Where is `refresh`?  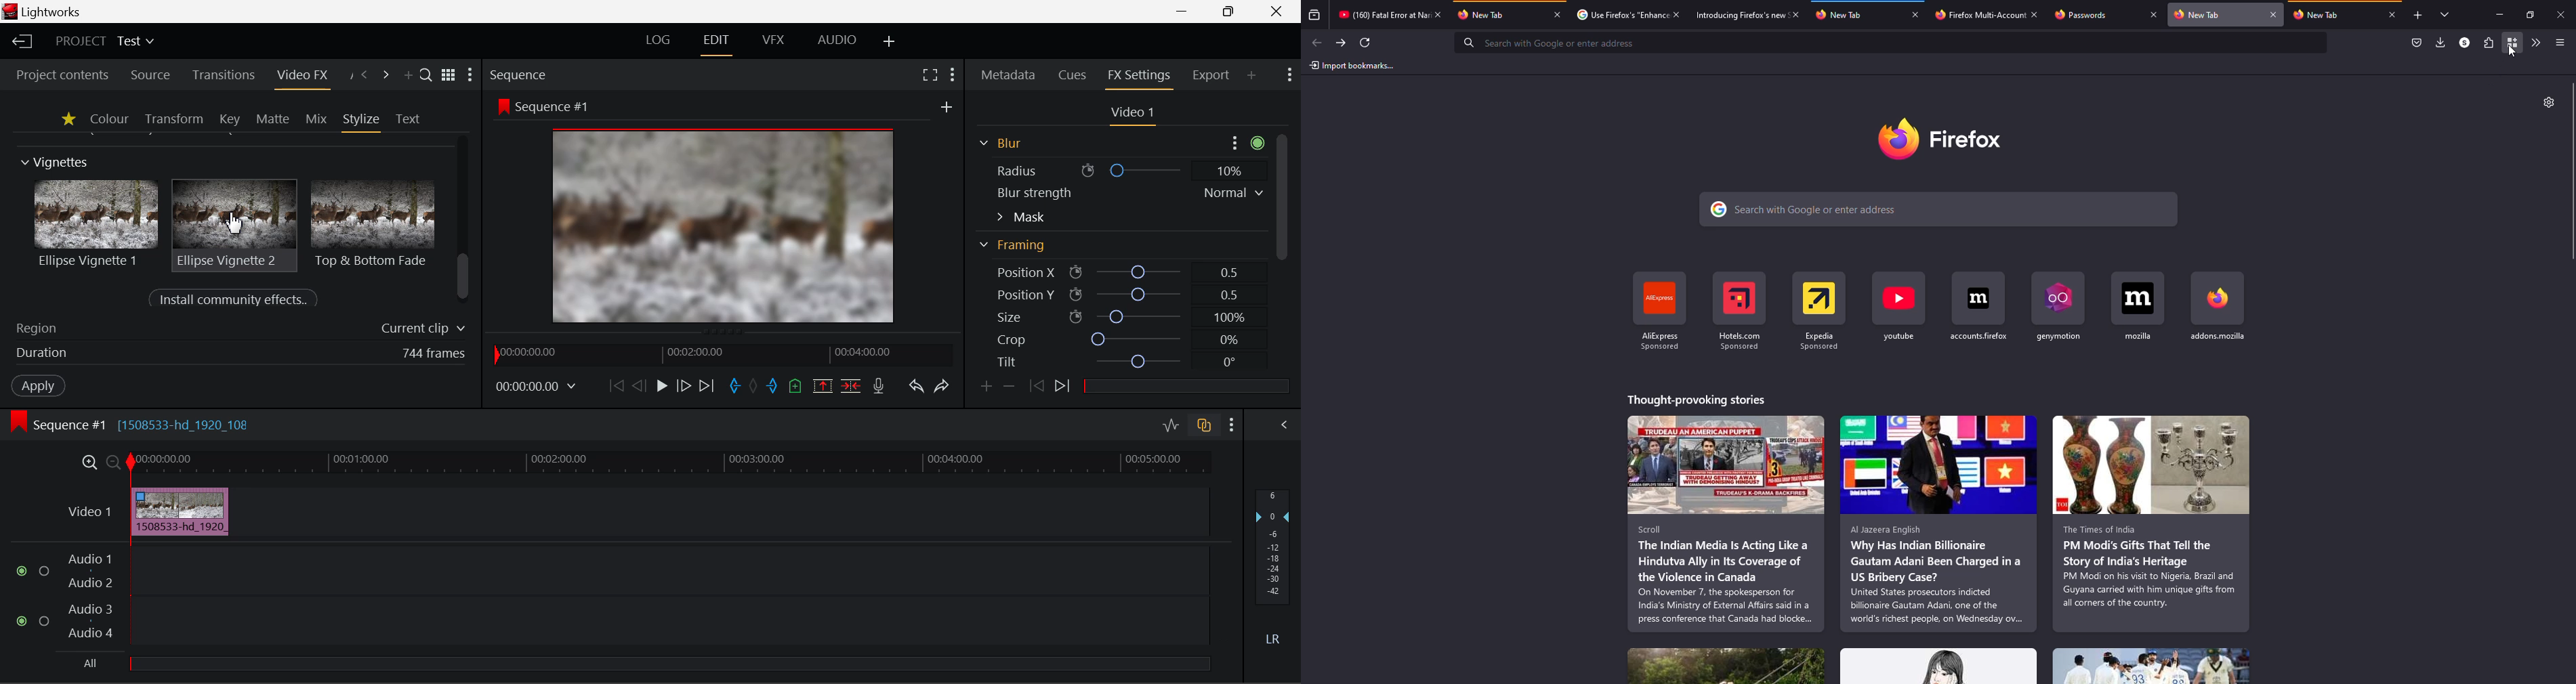 refresh is located at coordinates (1367, 42).